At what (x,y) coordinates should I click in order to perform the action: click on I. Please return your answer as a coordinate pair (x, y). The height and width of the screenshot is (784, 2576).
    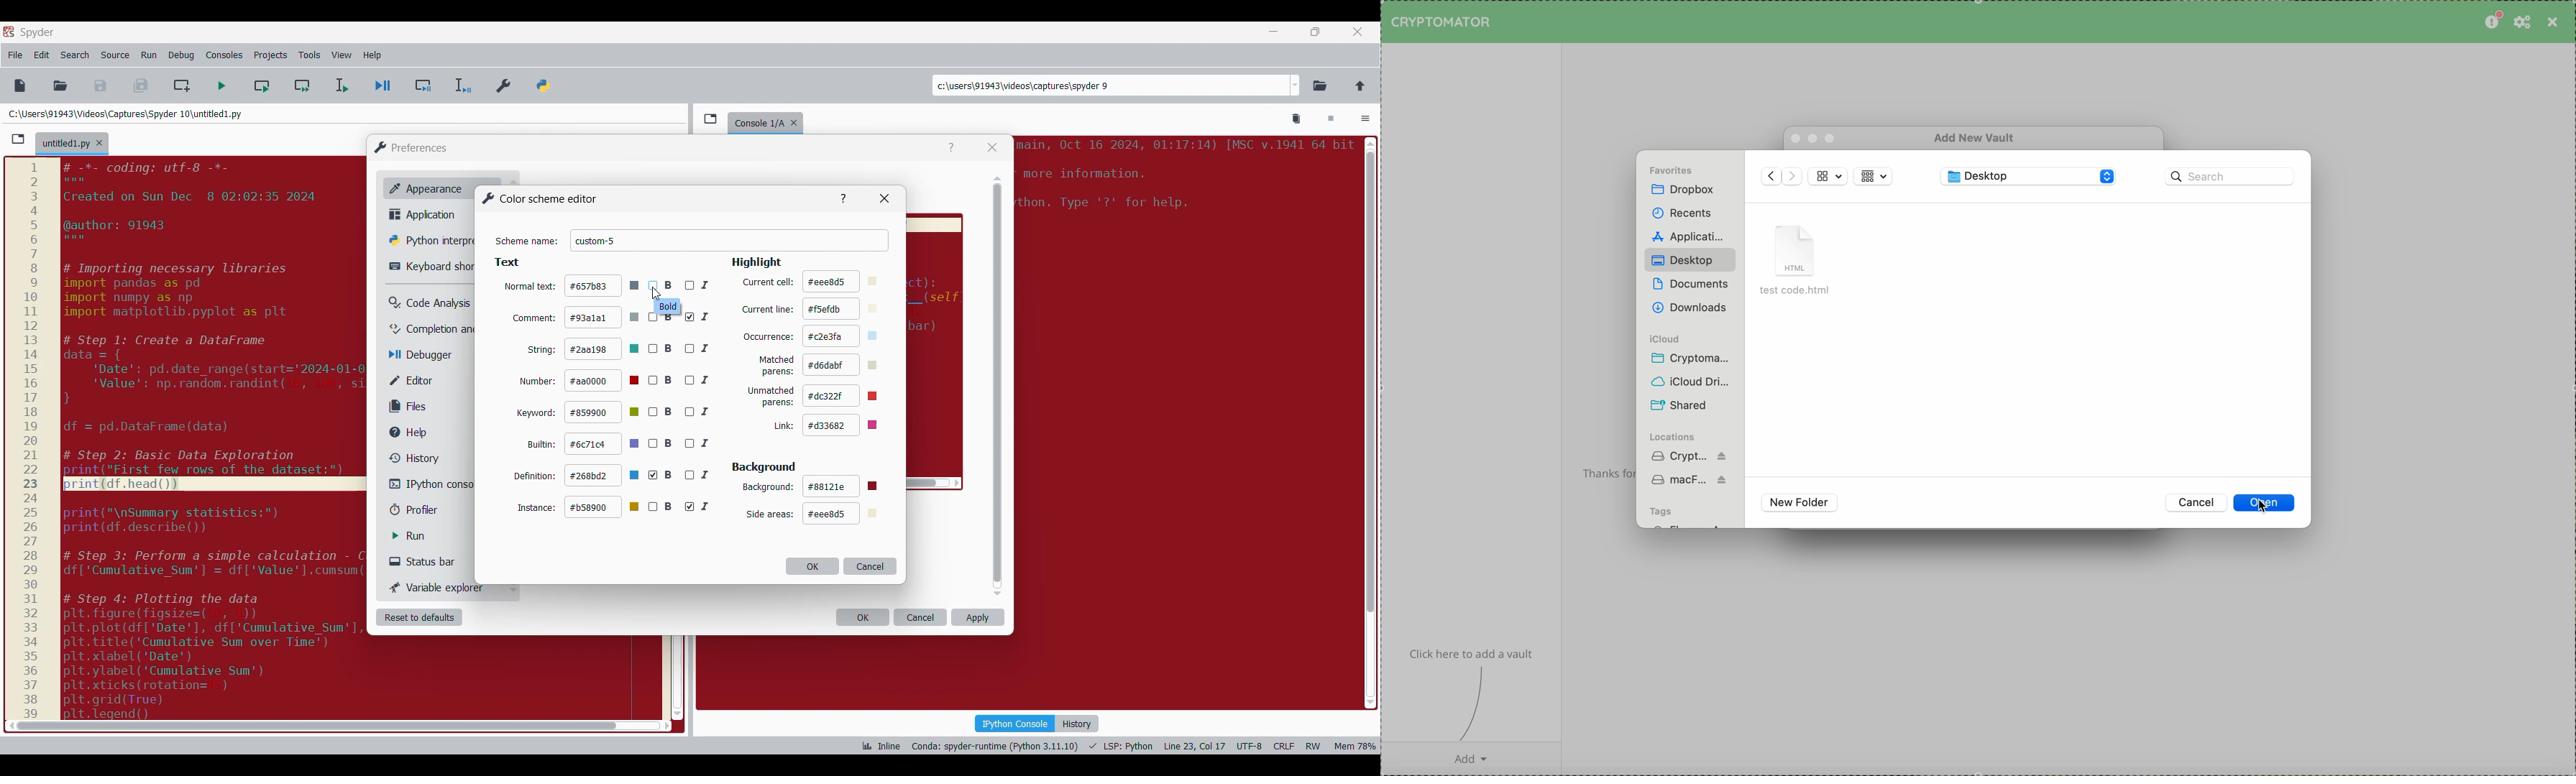
    Looking at the image, I should click on (698, 317).